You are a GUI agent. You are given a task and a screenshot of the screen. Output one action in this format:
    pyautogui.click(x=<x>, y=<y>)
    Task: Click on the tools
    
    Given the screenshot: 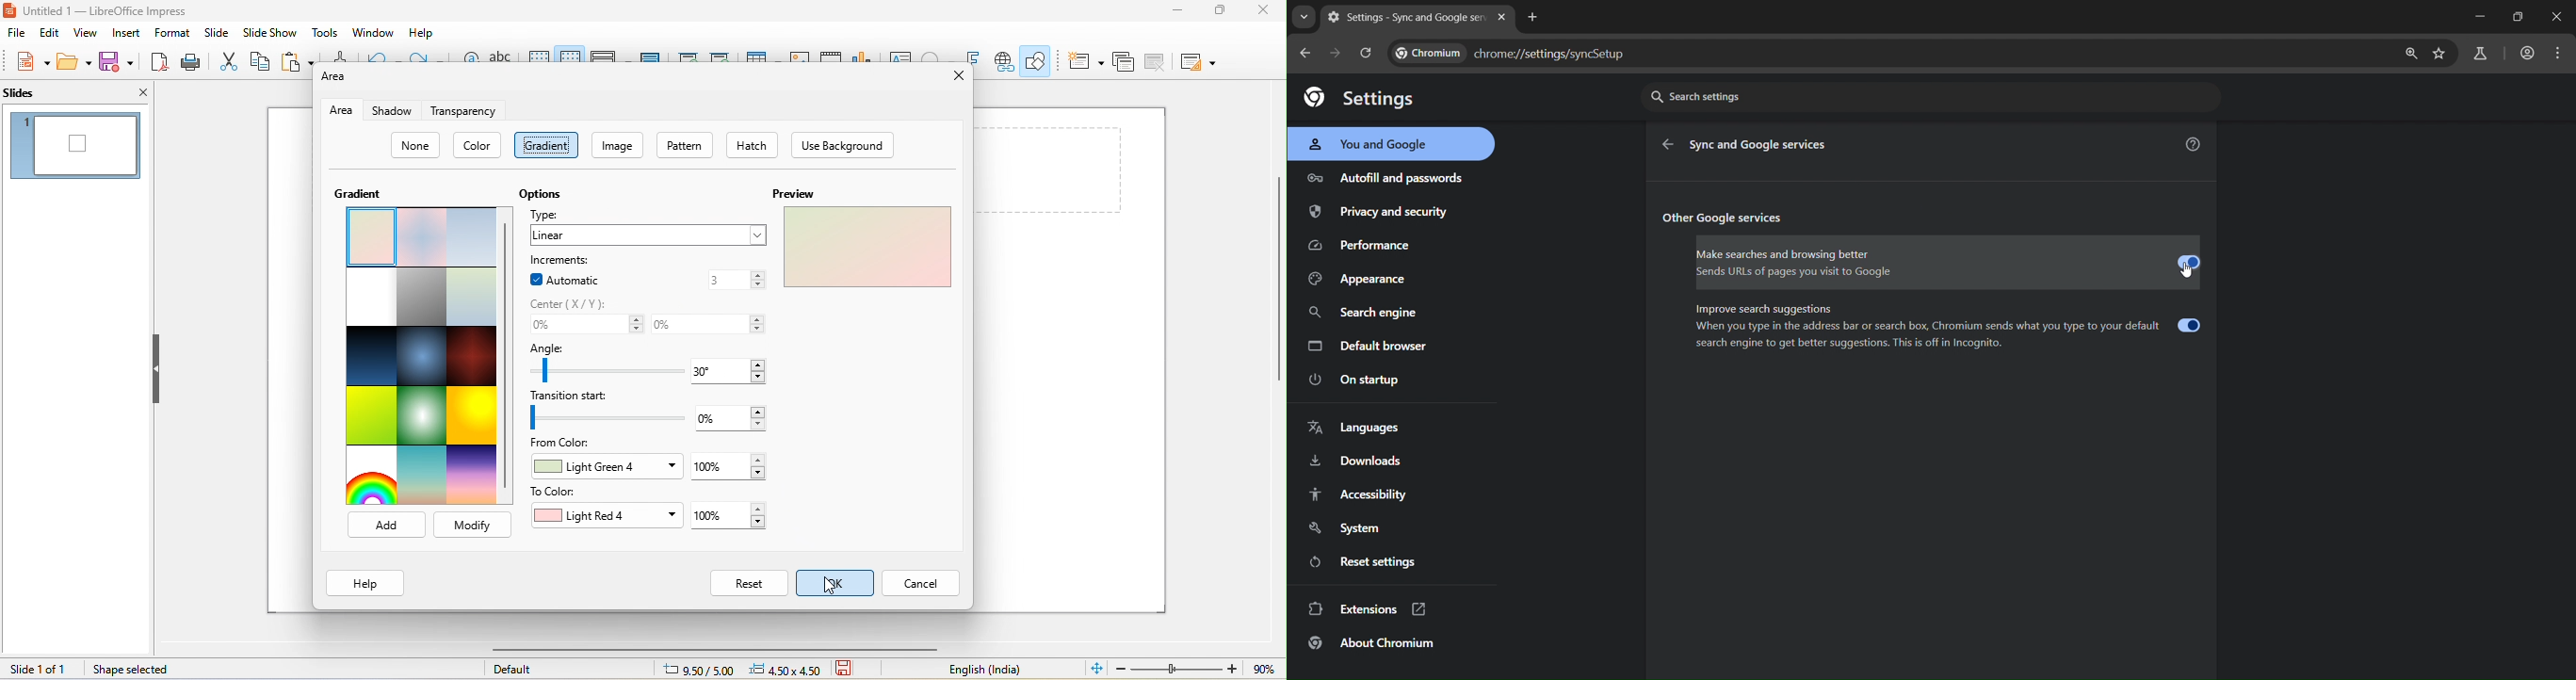 What is the action you would take?
    pyautogui.click(x=326, y=32)
    